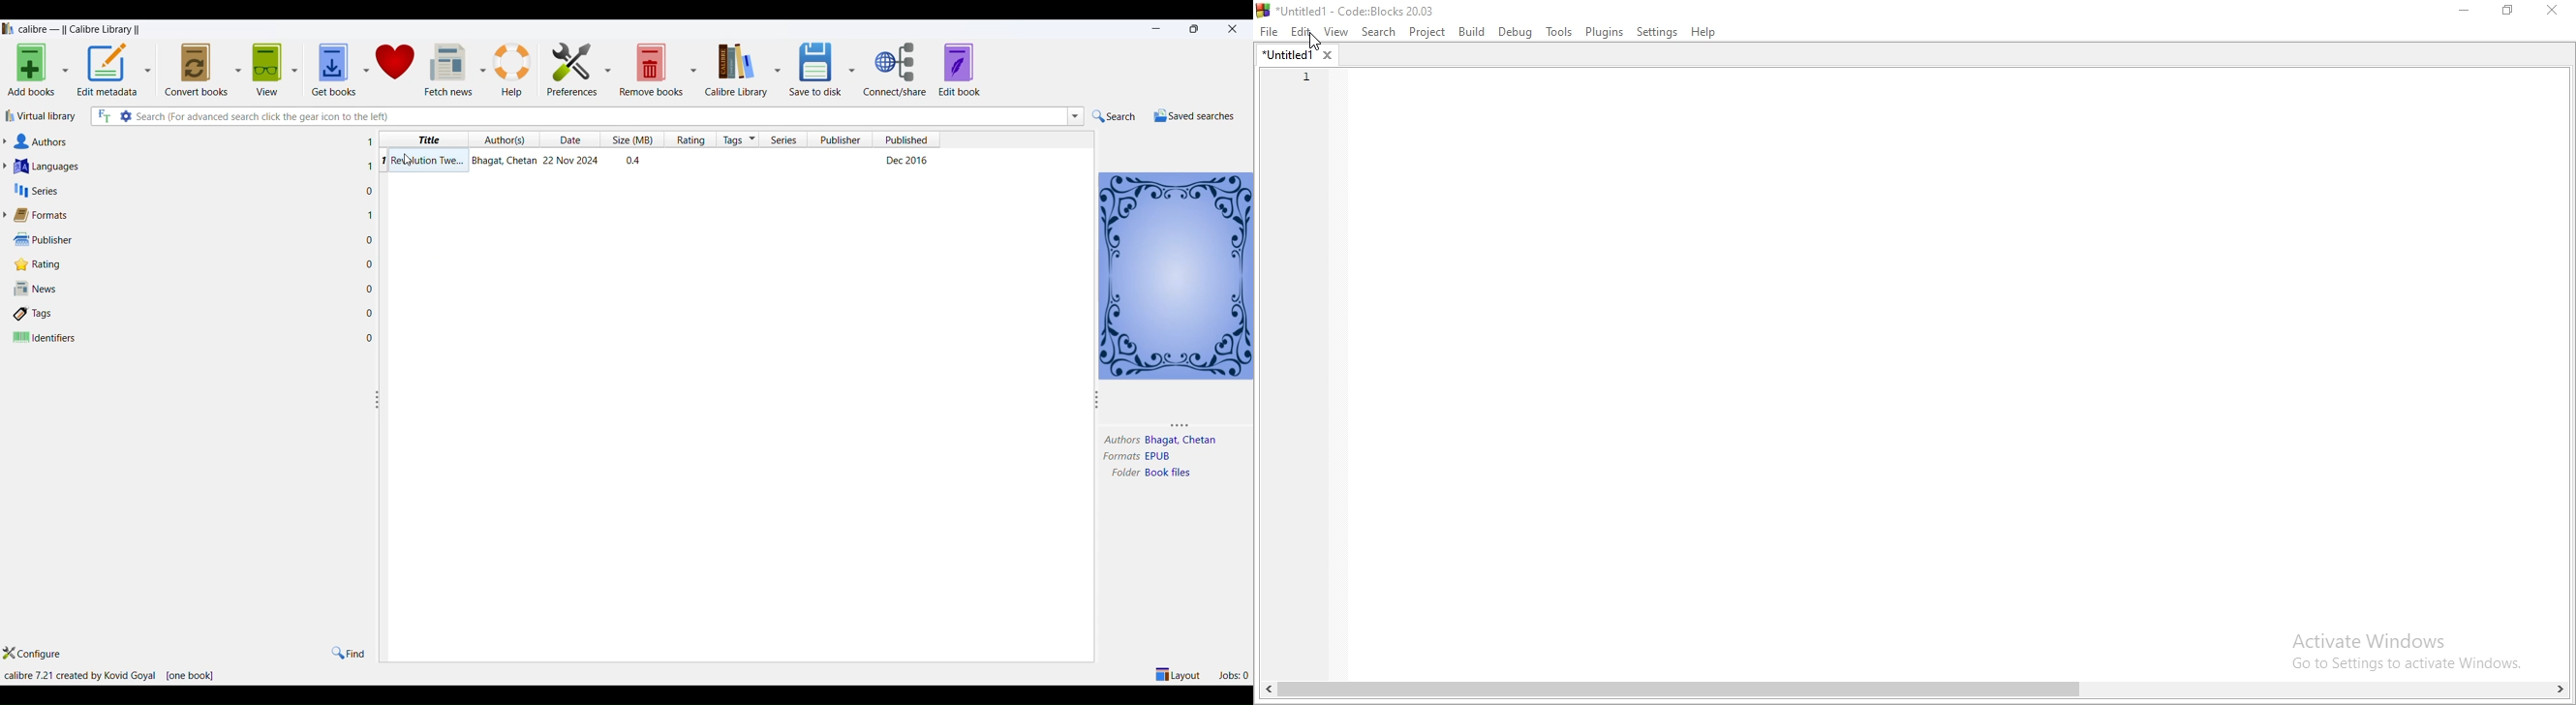  Describe the element at coordinates (569, 64) in the screenshot. I see `preferences` at that location.